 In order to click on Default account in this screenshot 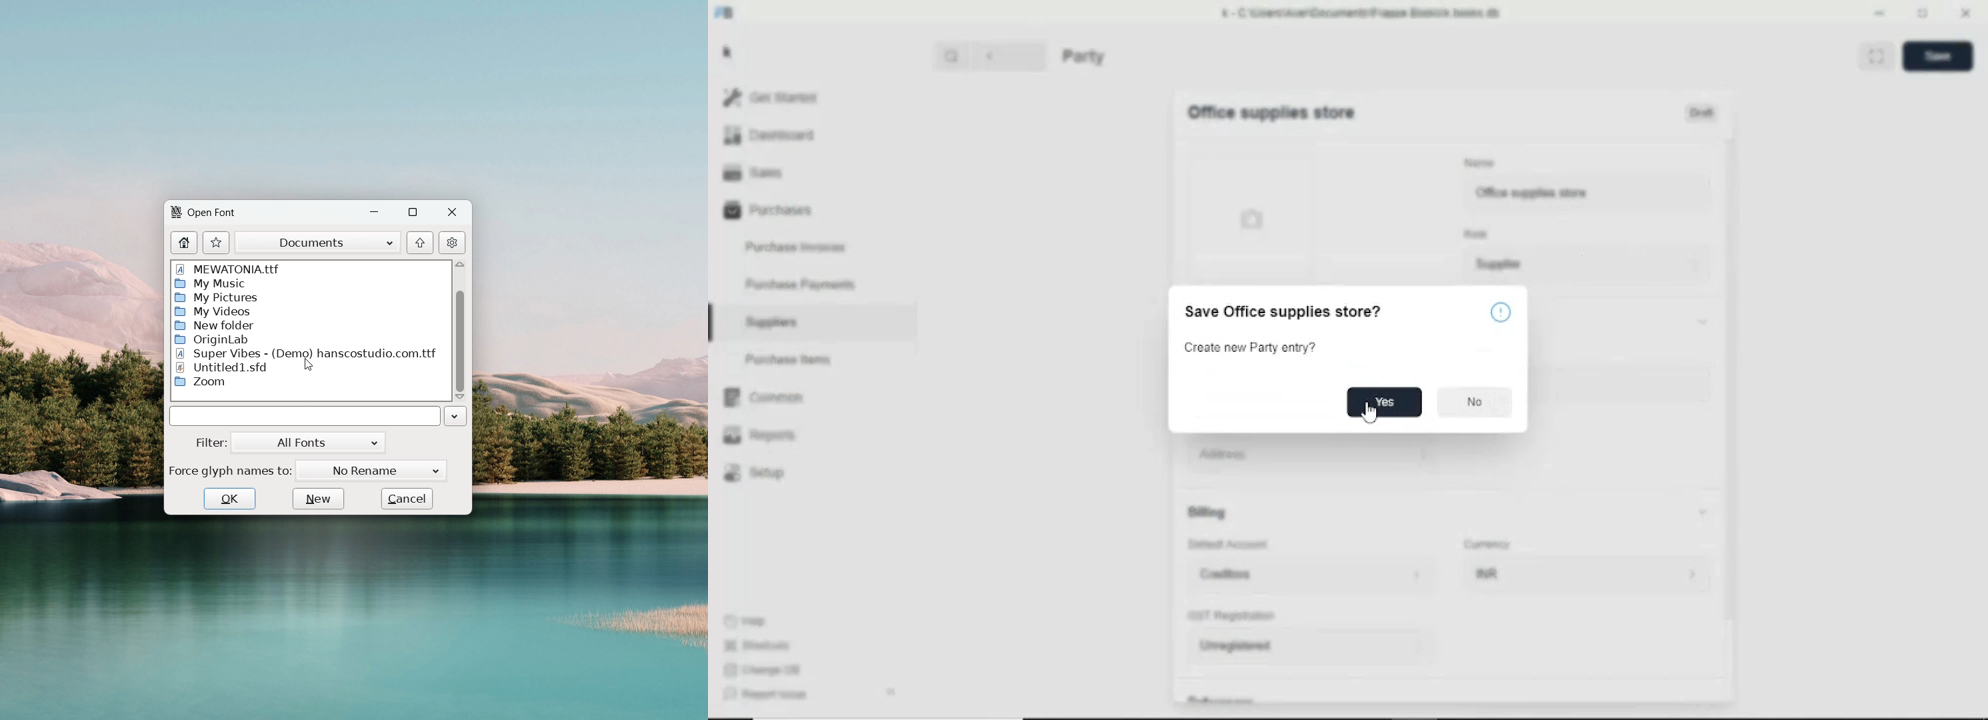, I will do `click(1230, 545)`.